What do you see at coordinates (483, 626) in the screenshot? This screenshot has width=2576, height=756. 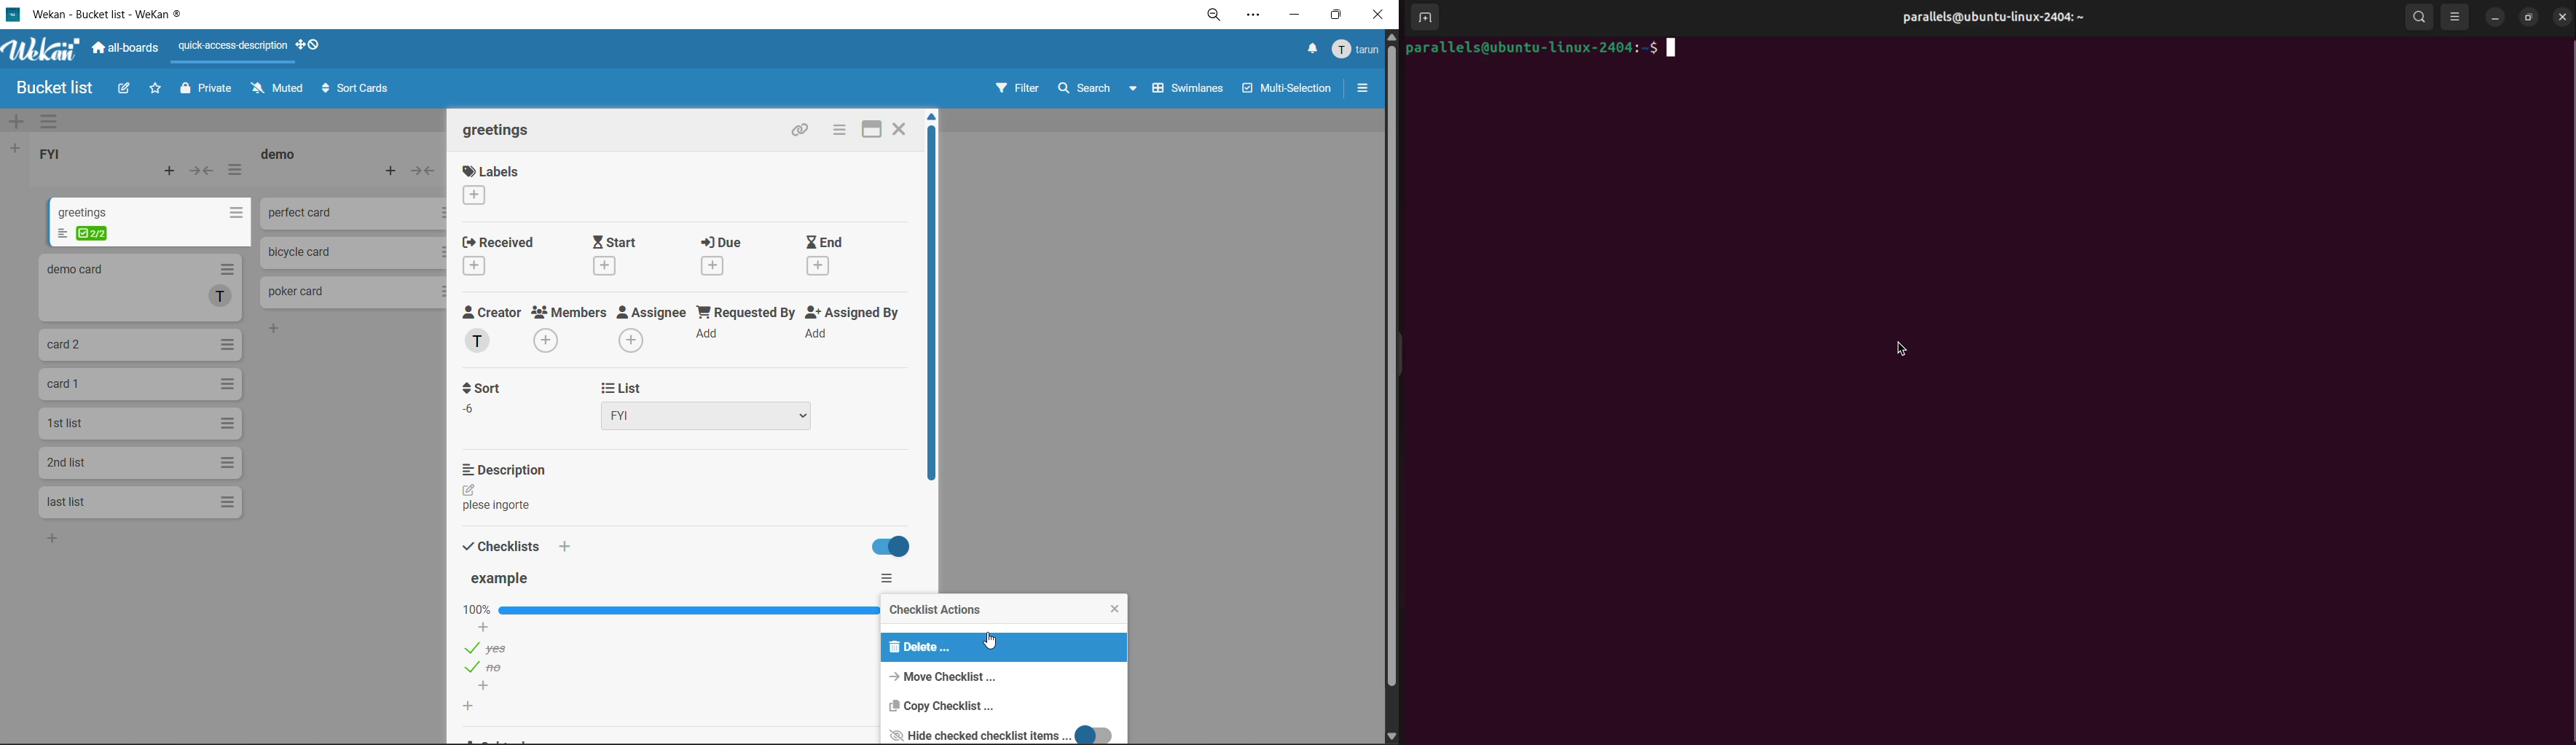 I see `add checklist options` at bounding box center [483, 626].